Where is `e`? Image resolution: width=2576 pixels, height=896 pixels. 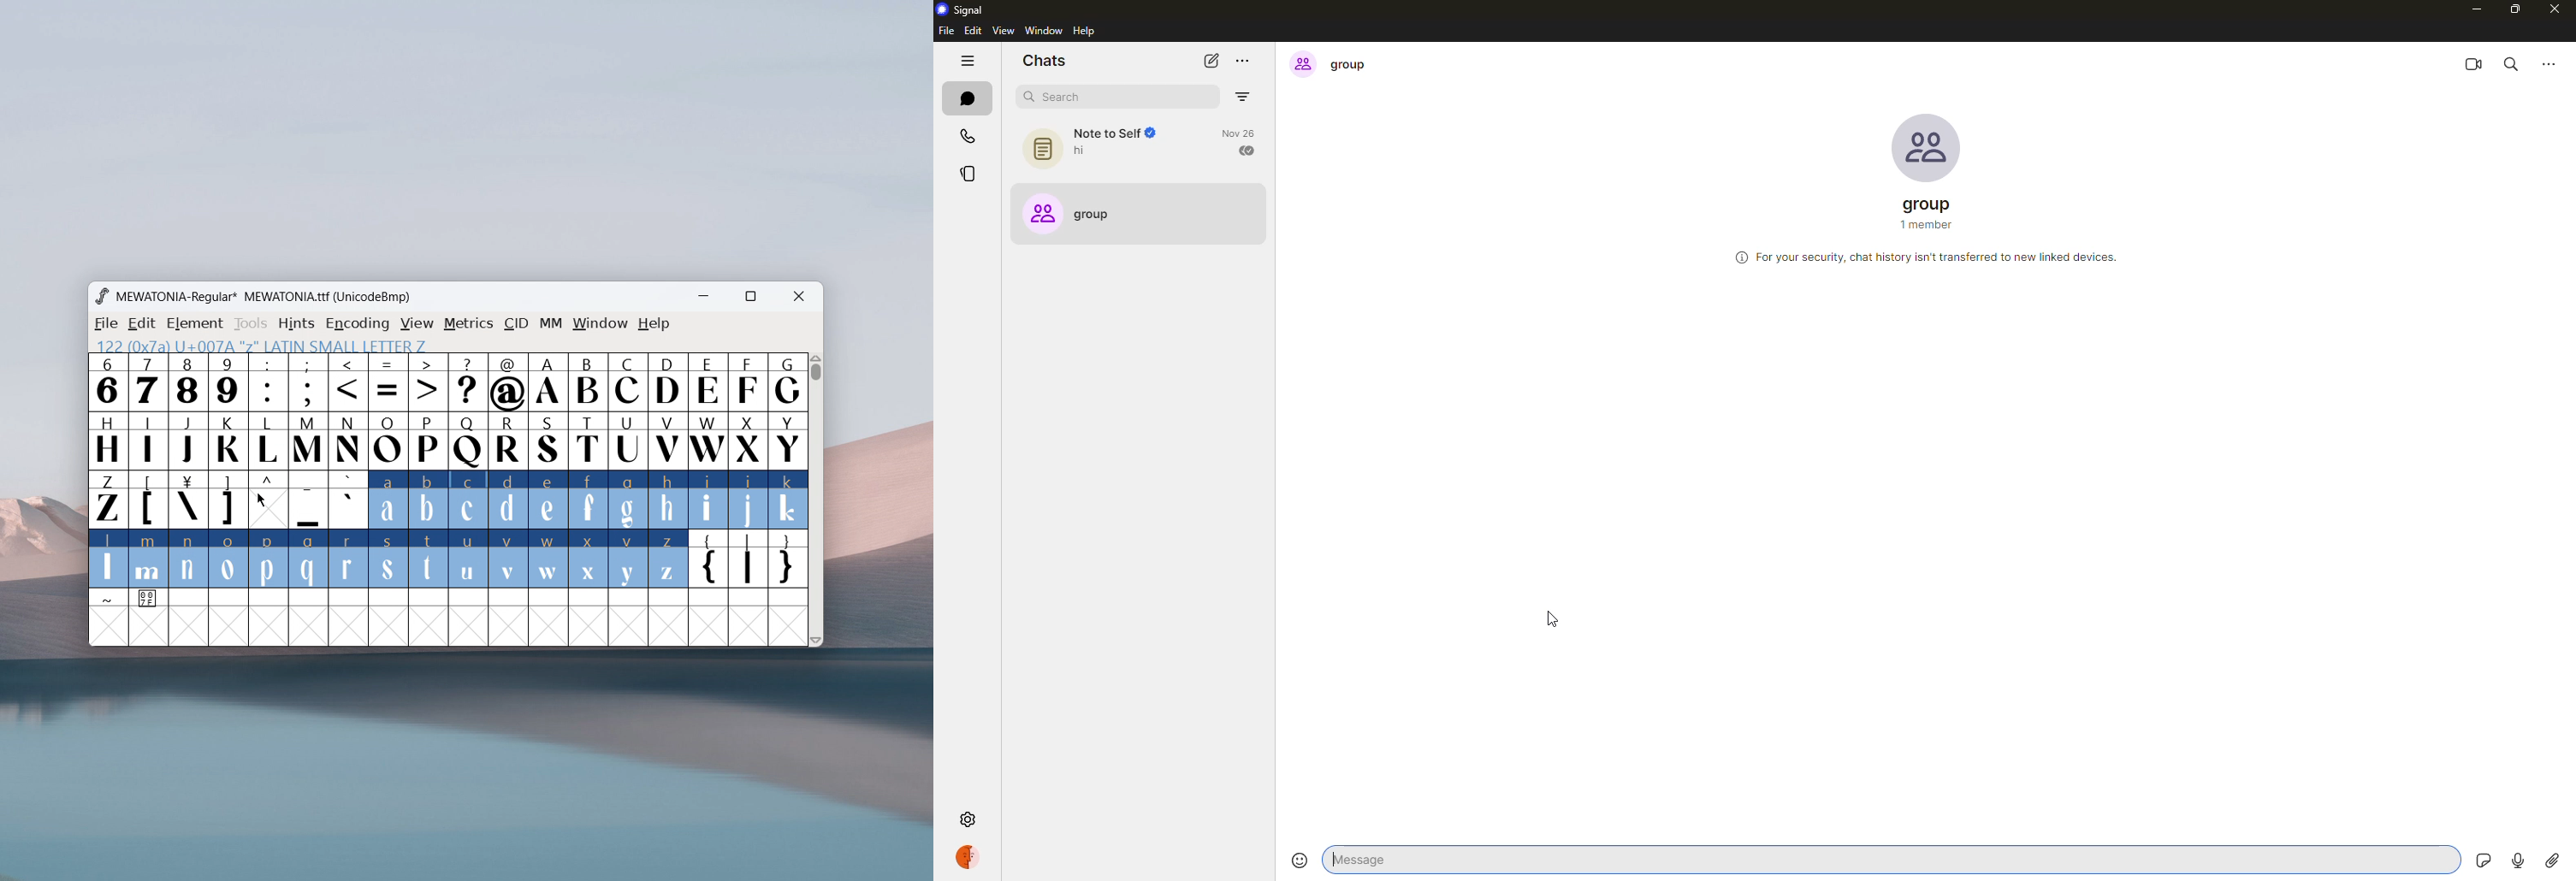 e is located at coordinates (548, 501).